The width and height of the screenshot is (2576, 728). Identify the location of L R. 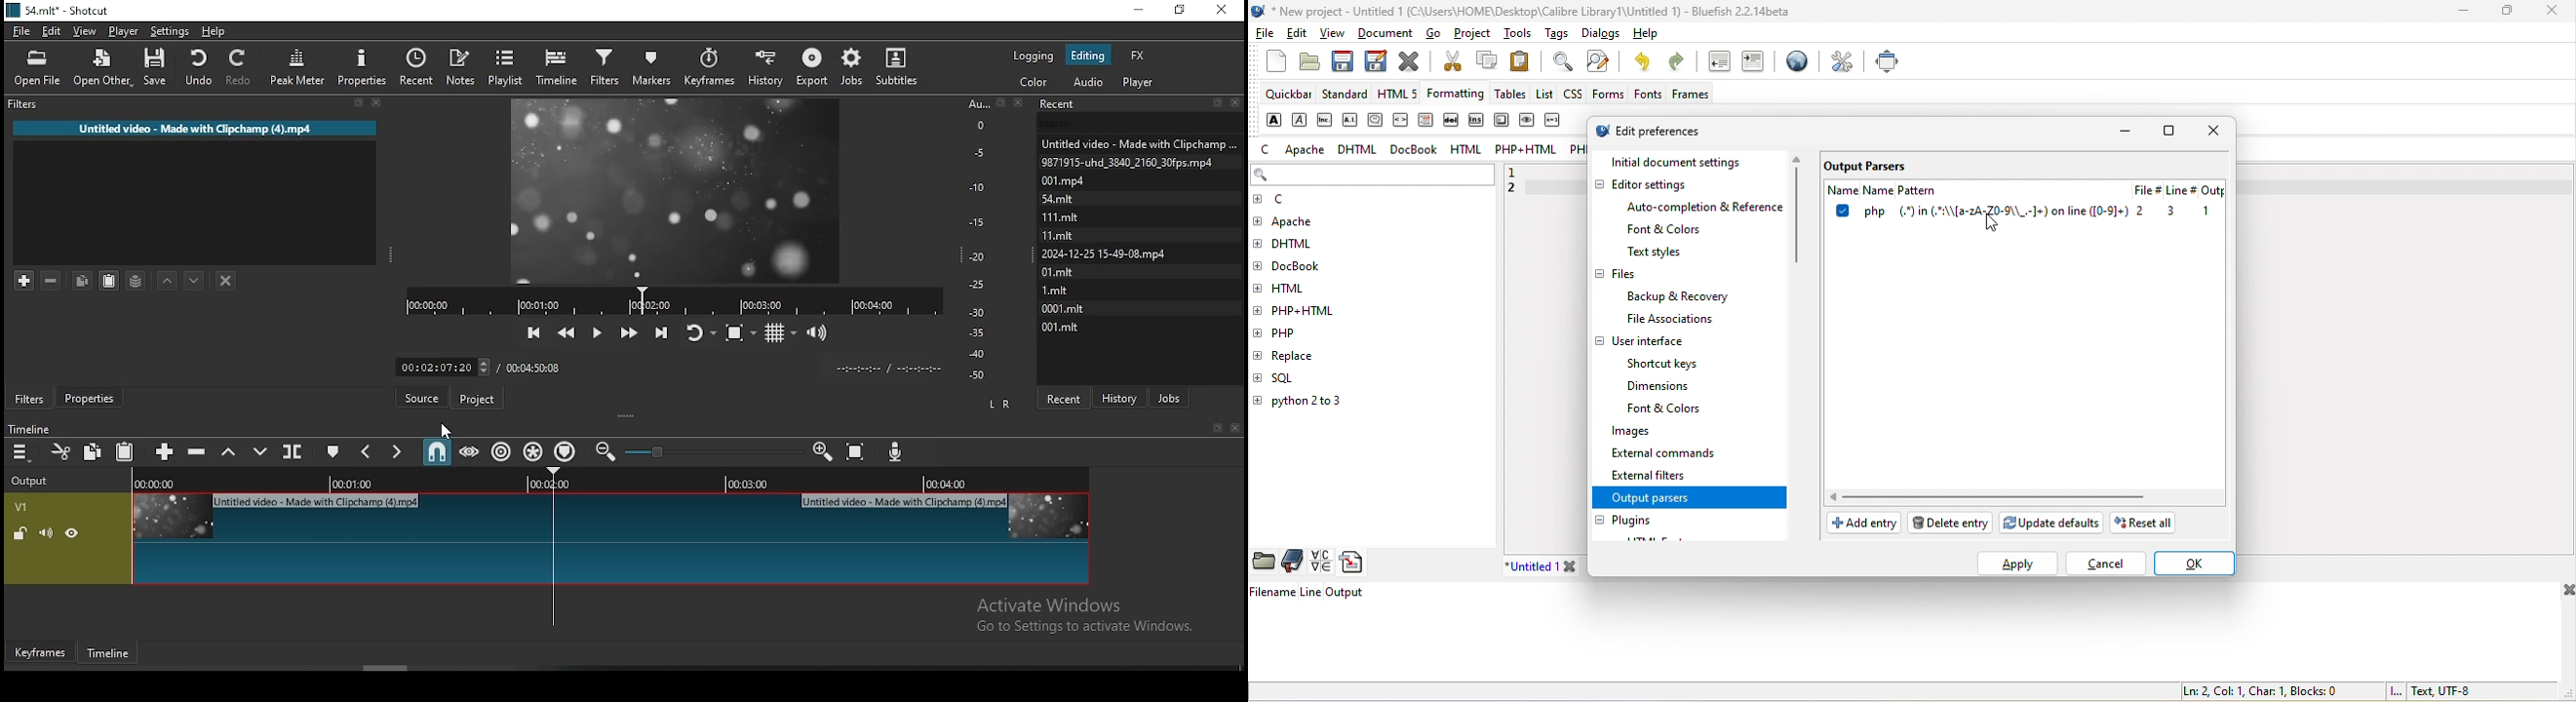
(998, 404).